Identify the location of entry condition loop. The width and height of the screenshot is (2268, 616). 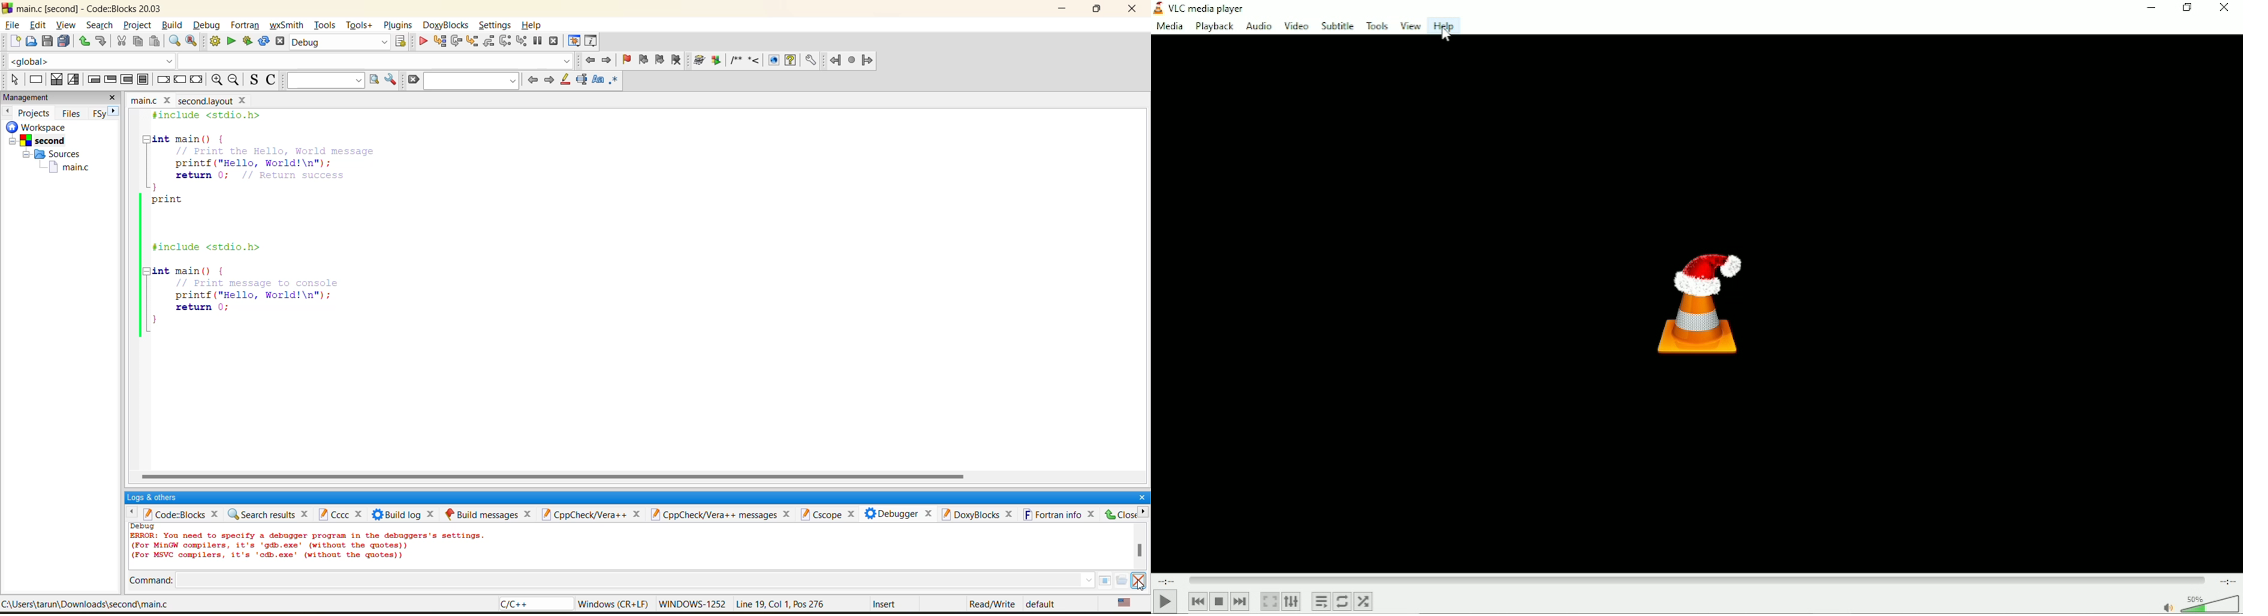
(94, 80).